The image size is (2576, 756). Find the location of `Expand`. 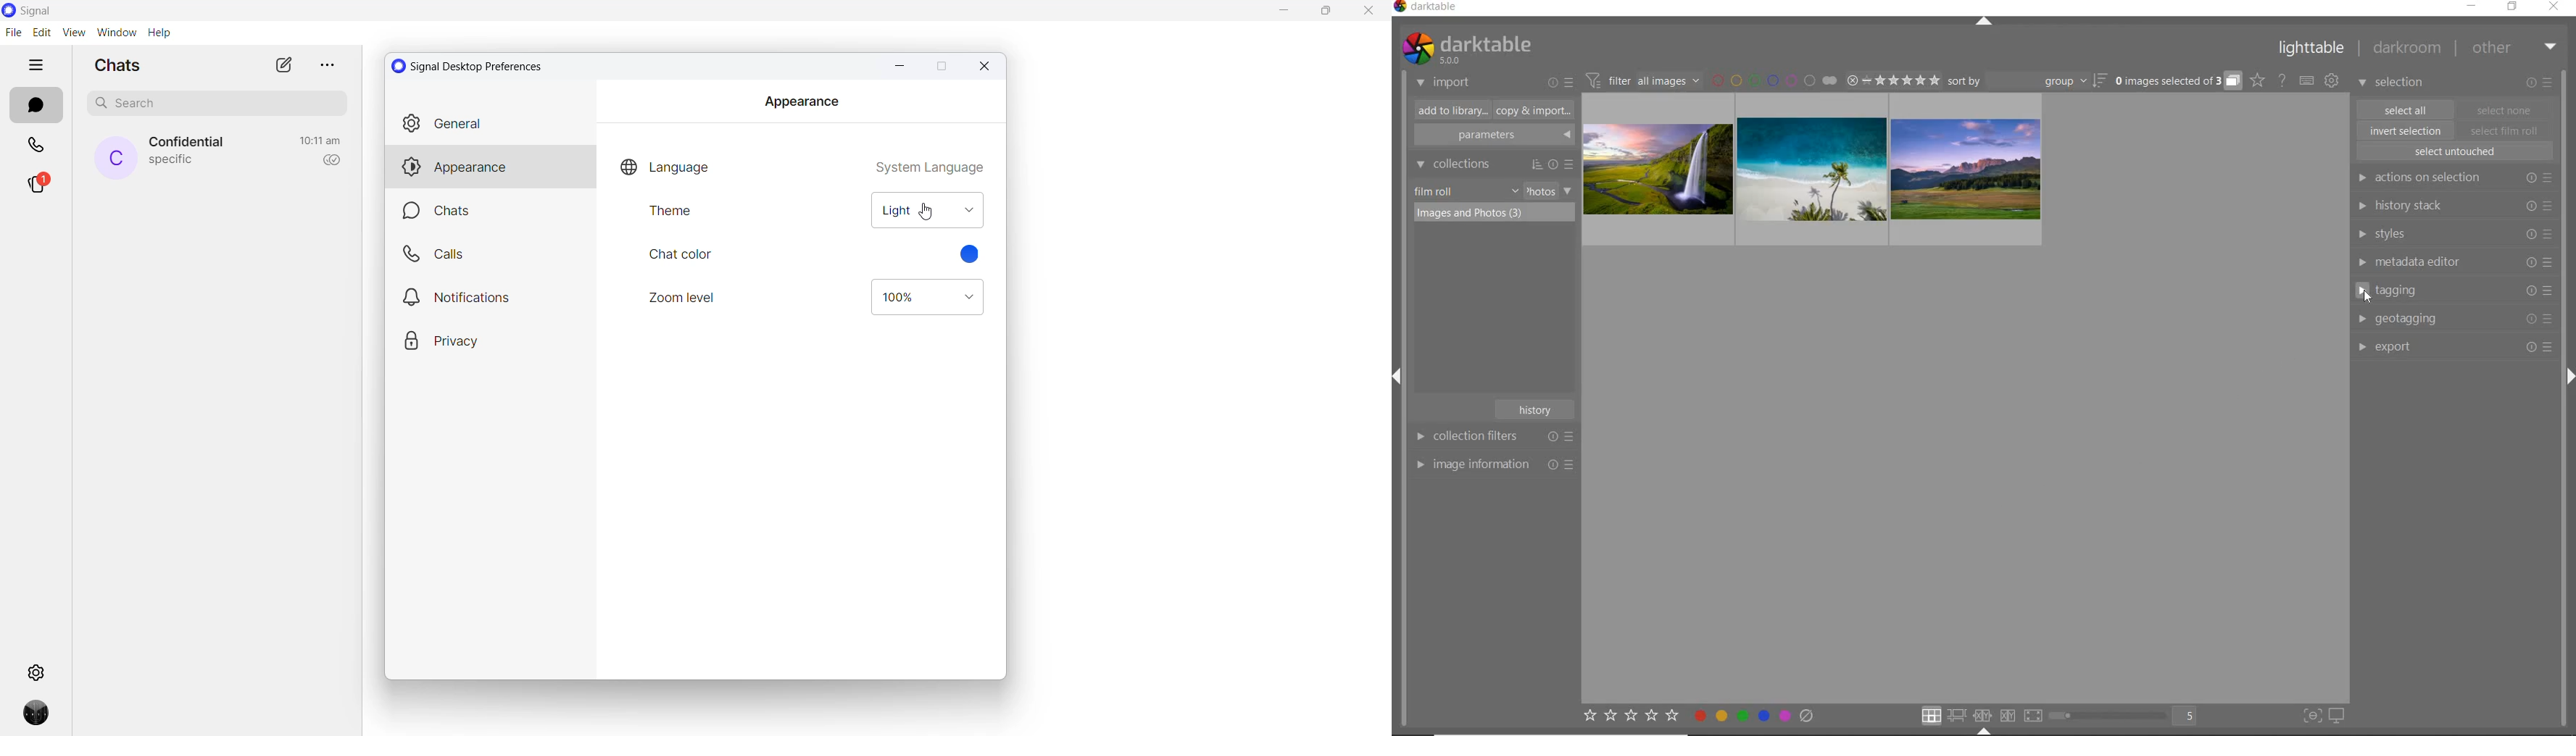

Expand is located at coordinates (2568, 373).